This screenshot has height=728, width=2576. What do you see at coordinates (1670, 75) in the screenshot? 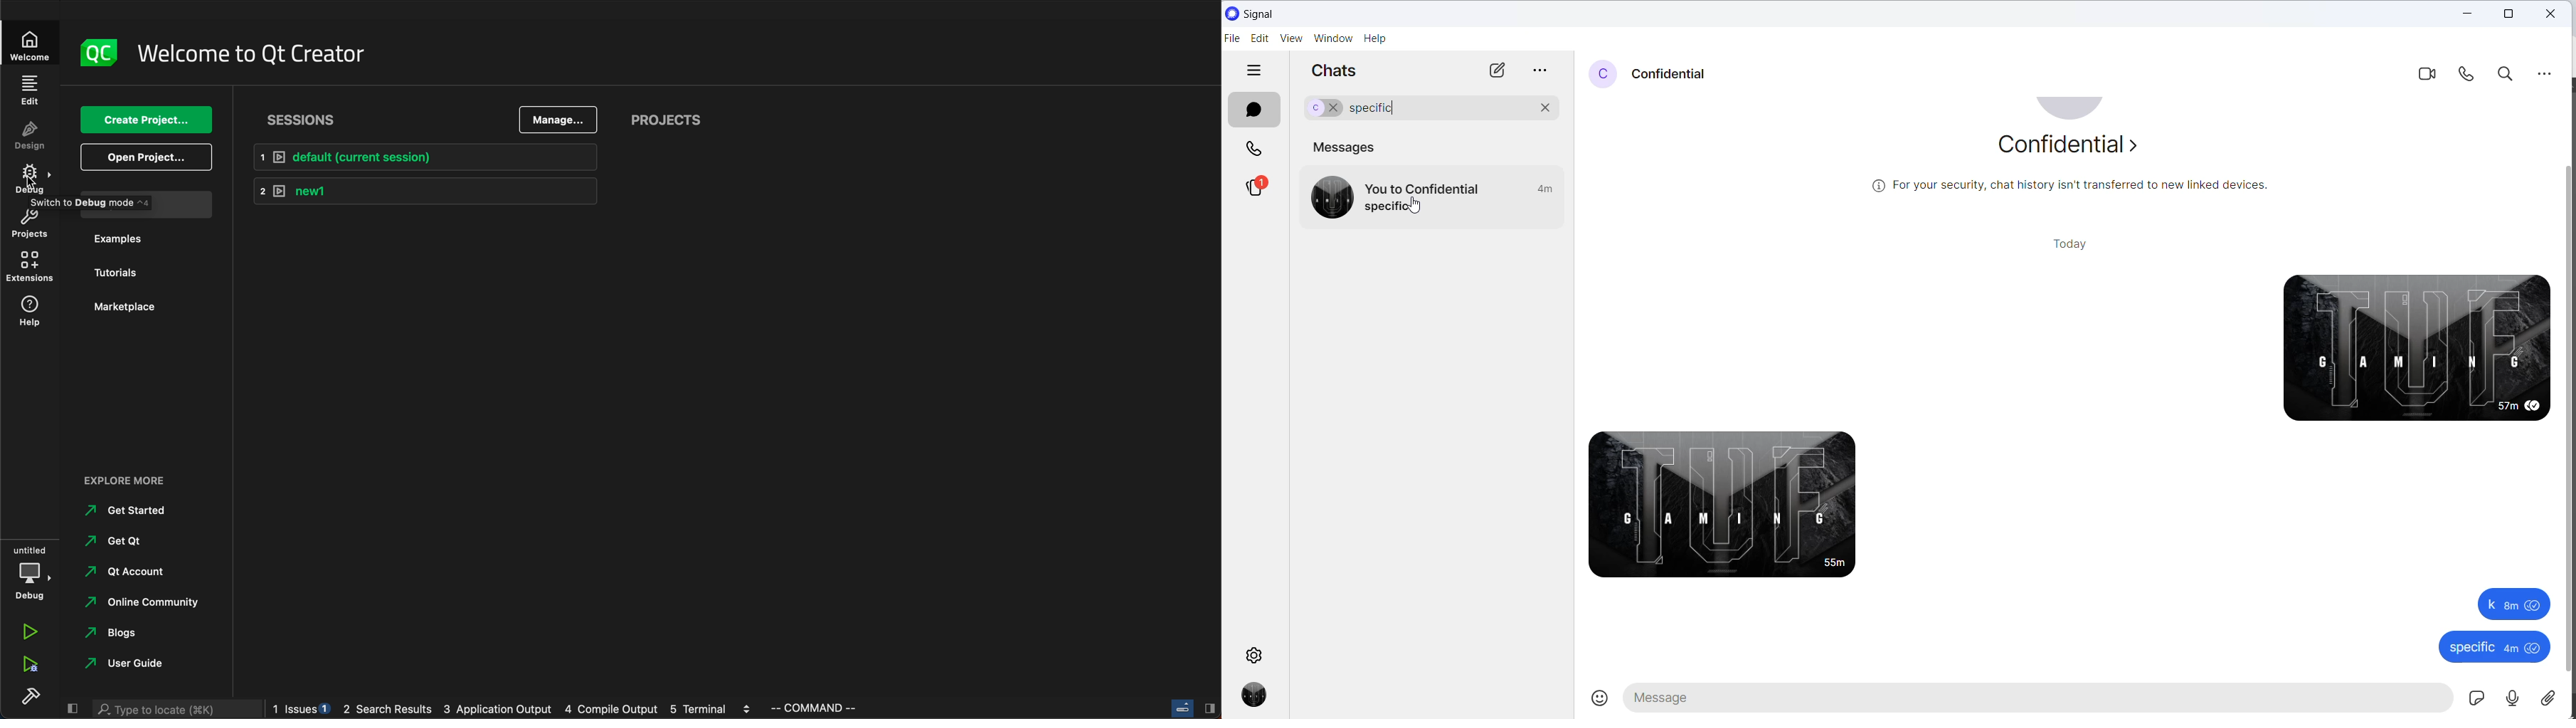
I see `contact name` at bounding box center [1670, 75].